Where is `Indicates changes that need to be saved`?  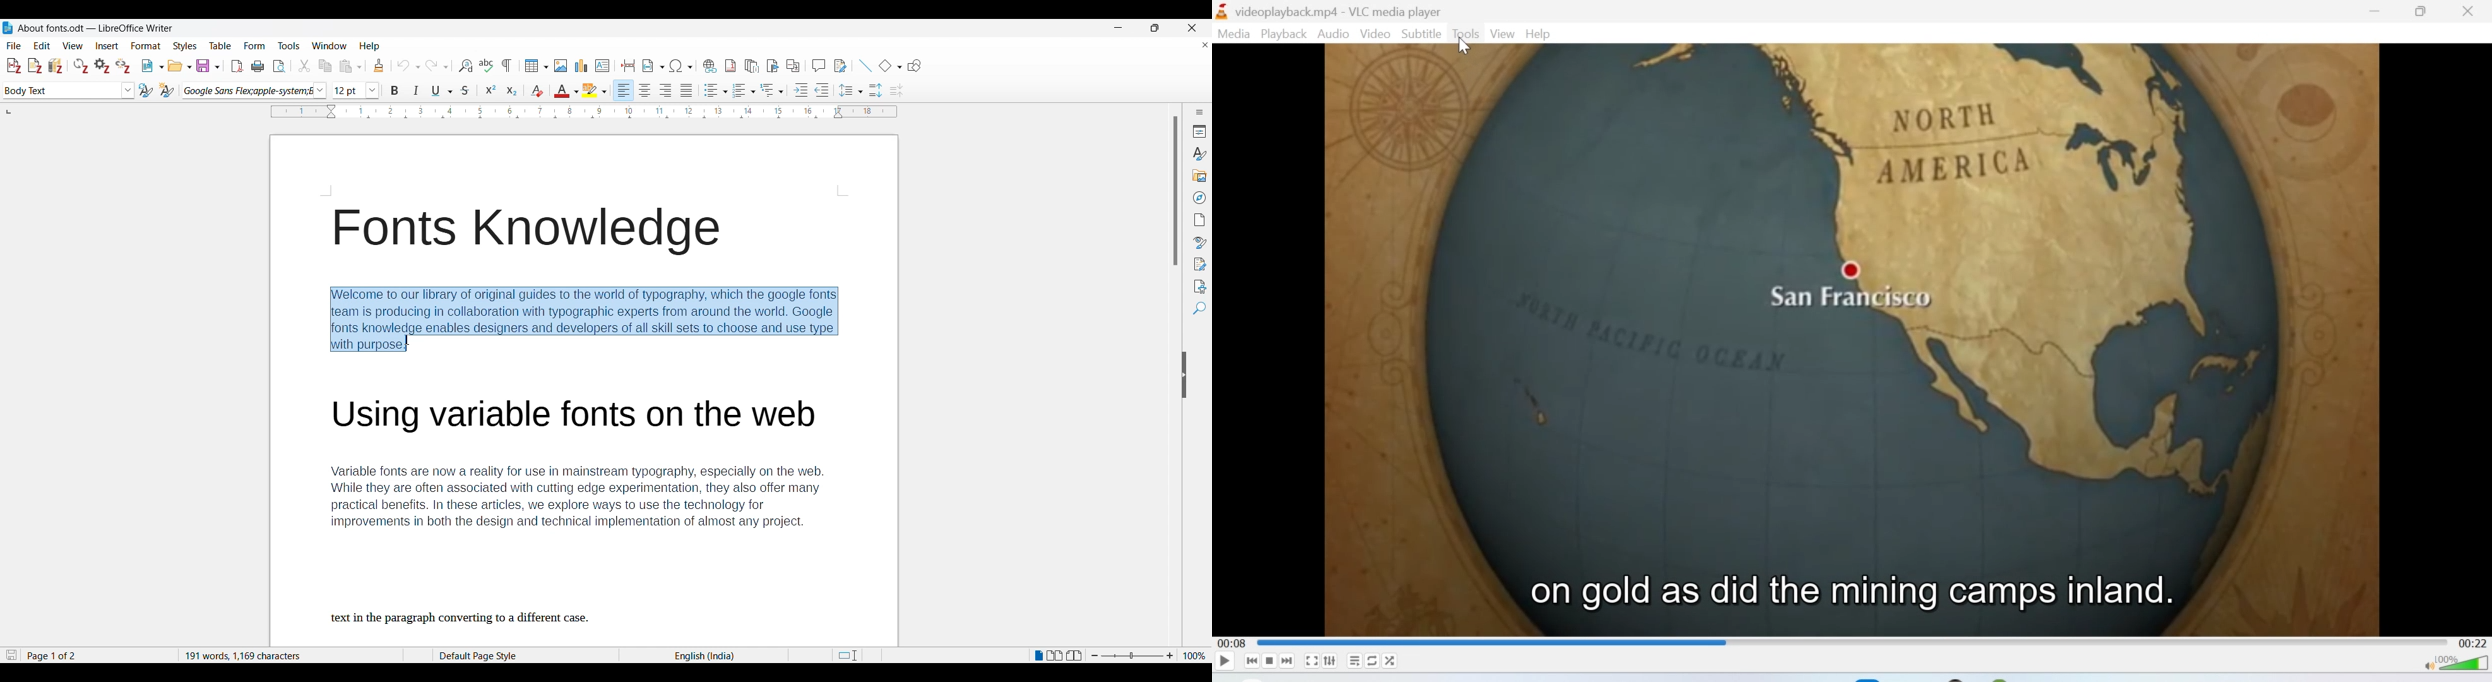
Indicates changes that need to be saved is located at coordinates (12, 655).